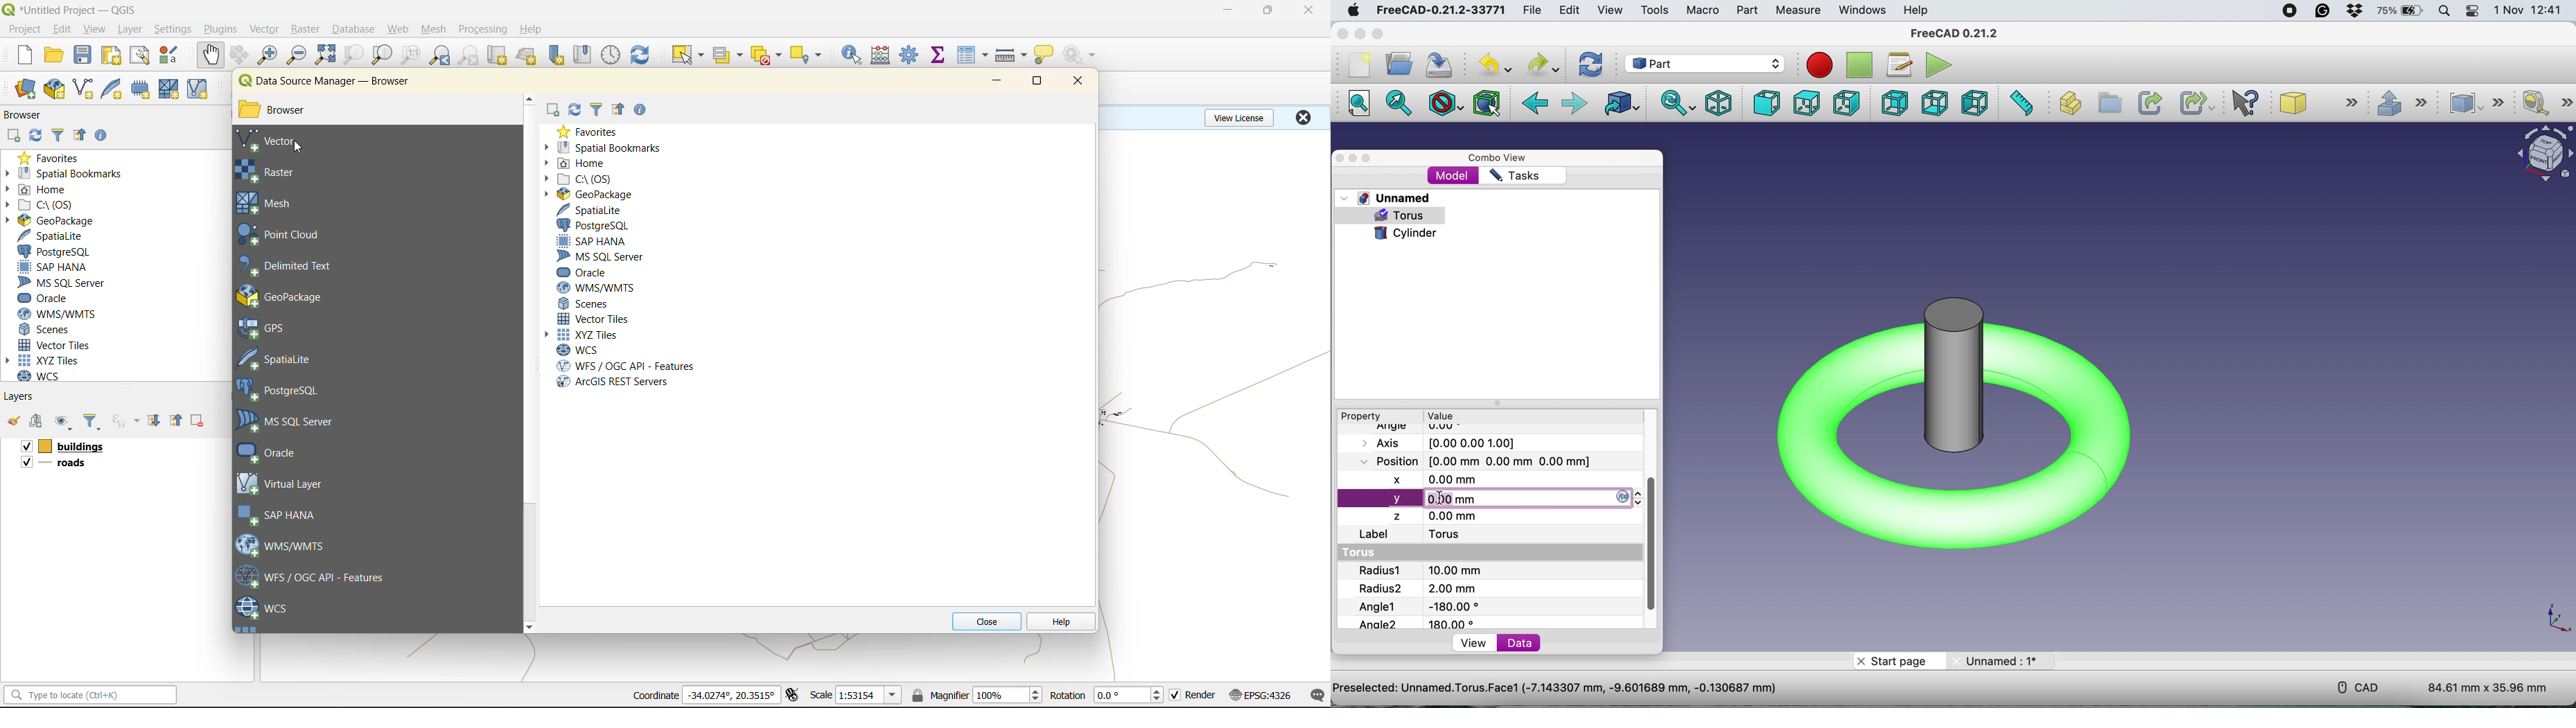  What do you see at coordinates (154, 421) in the screenshot?
I see `expand all` at bounding box center [154, 421].